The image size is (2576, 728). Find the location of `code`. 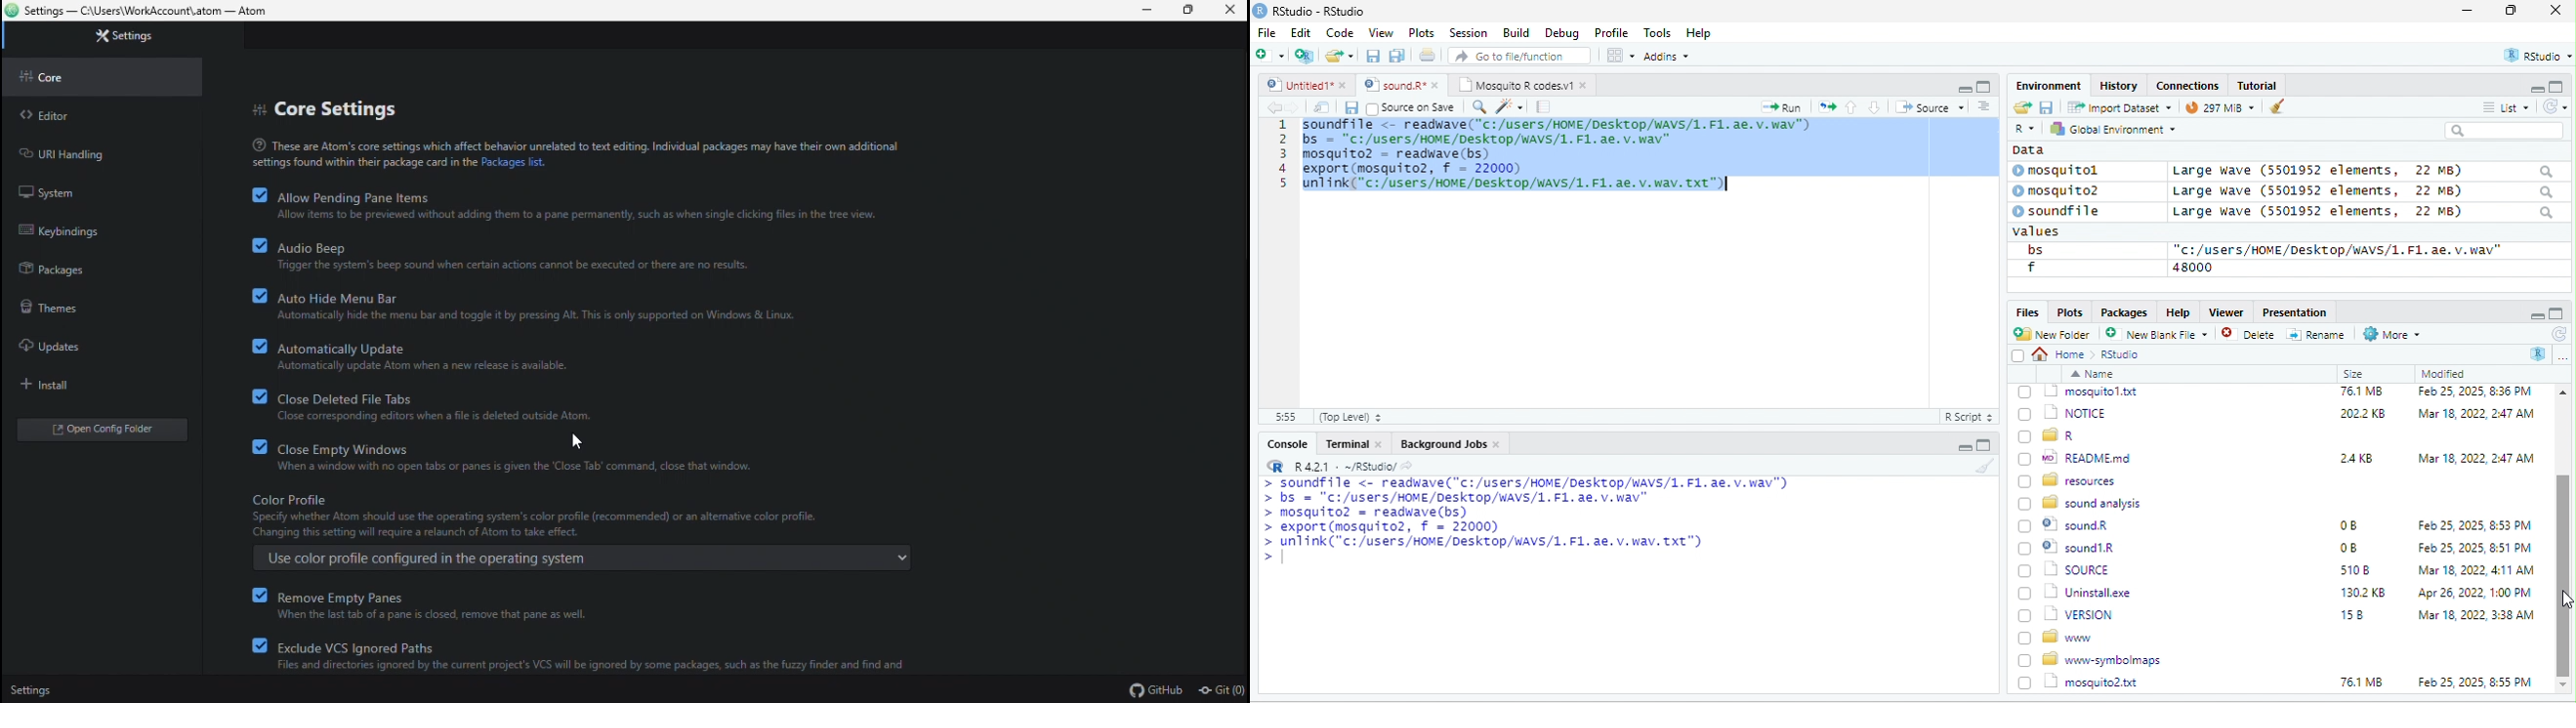

code is located at coordinates (1562, 157).